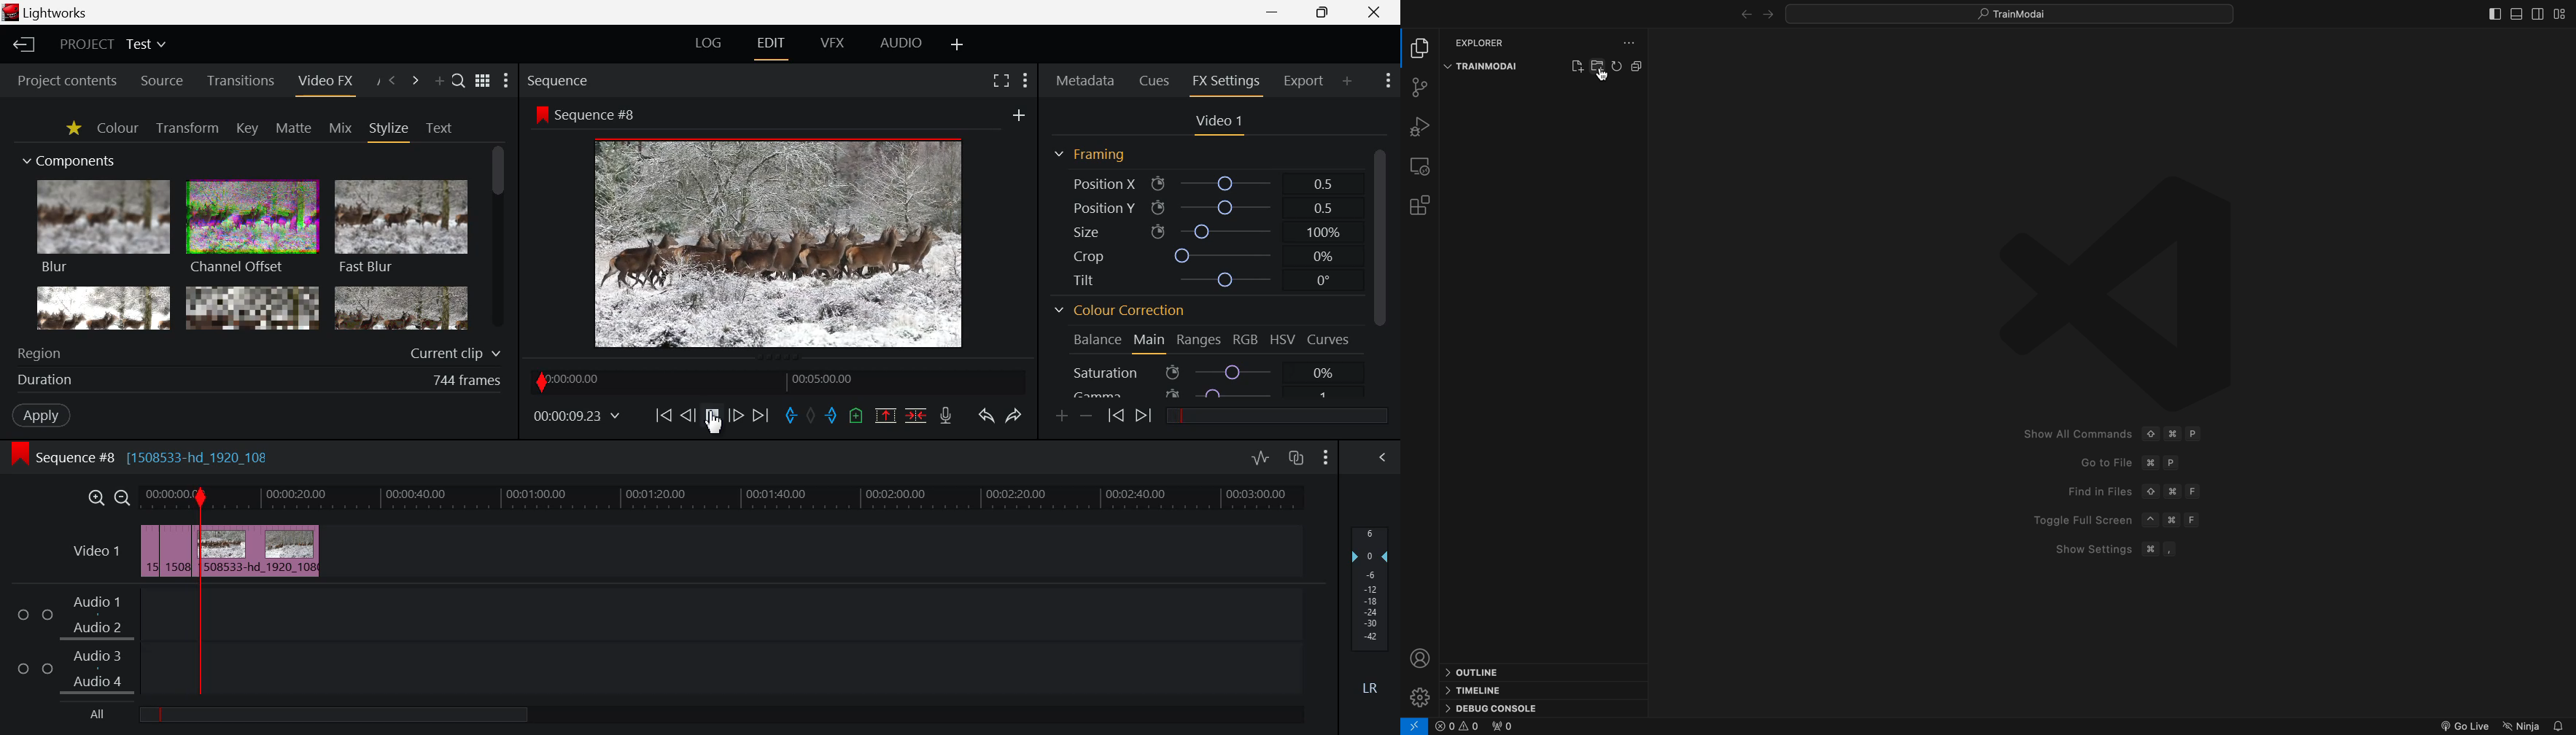  What do you see at coordinates (1203, 254) in the screenshot?
I see `Crop` at bounding box center [1203, 254].